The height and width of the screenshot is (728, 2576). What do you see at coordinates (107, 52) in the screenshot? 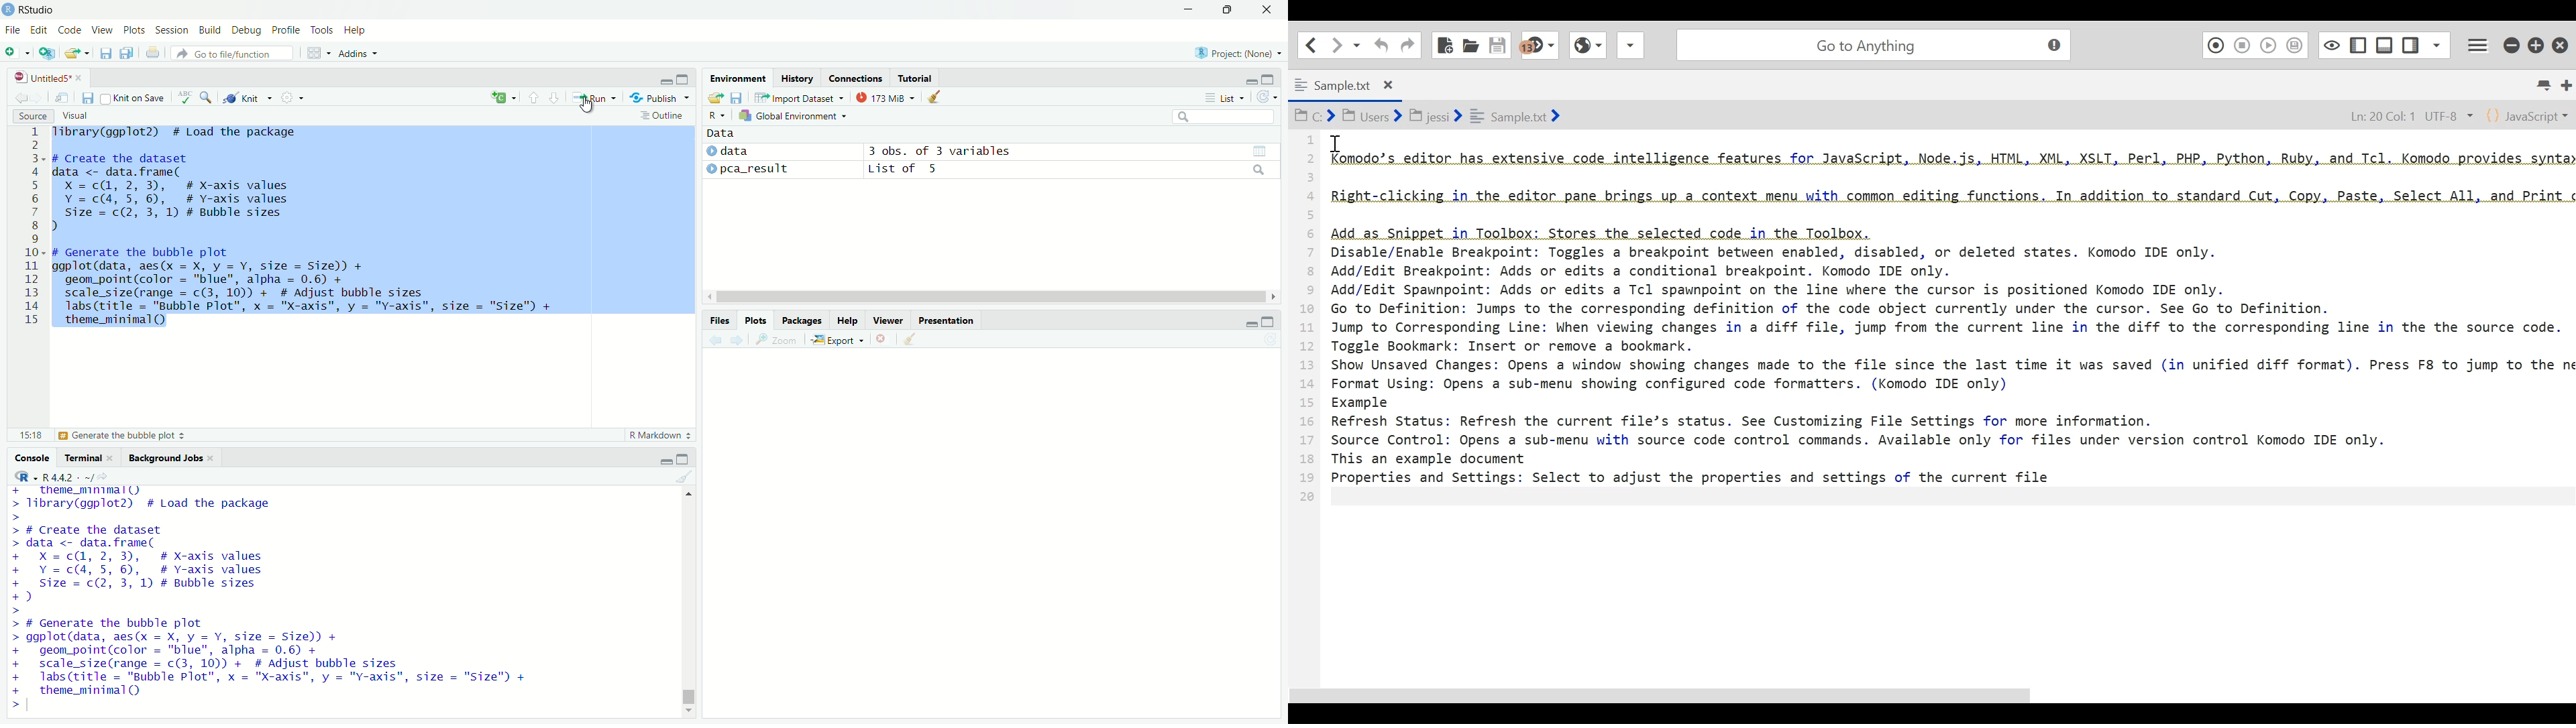
I see `save current` at bounding box center [107, 52].